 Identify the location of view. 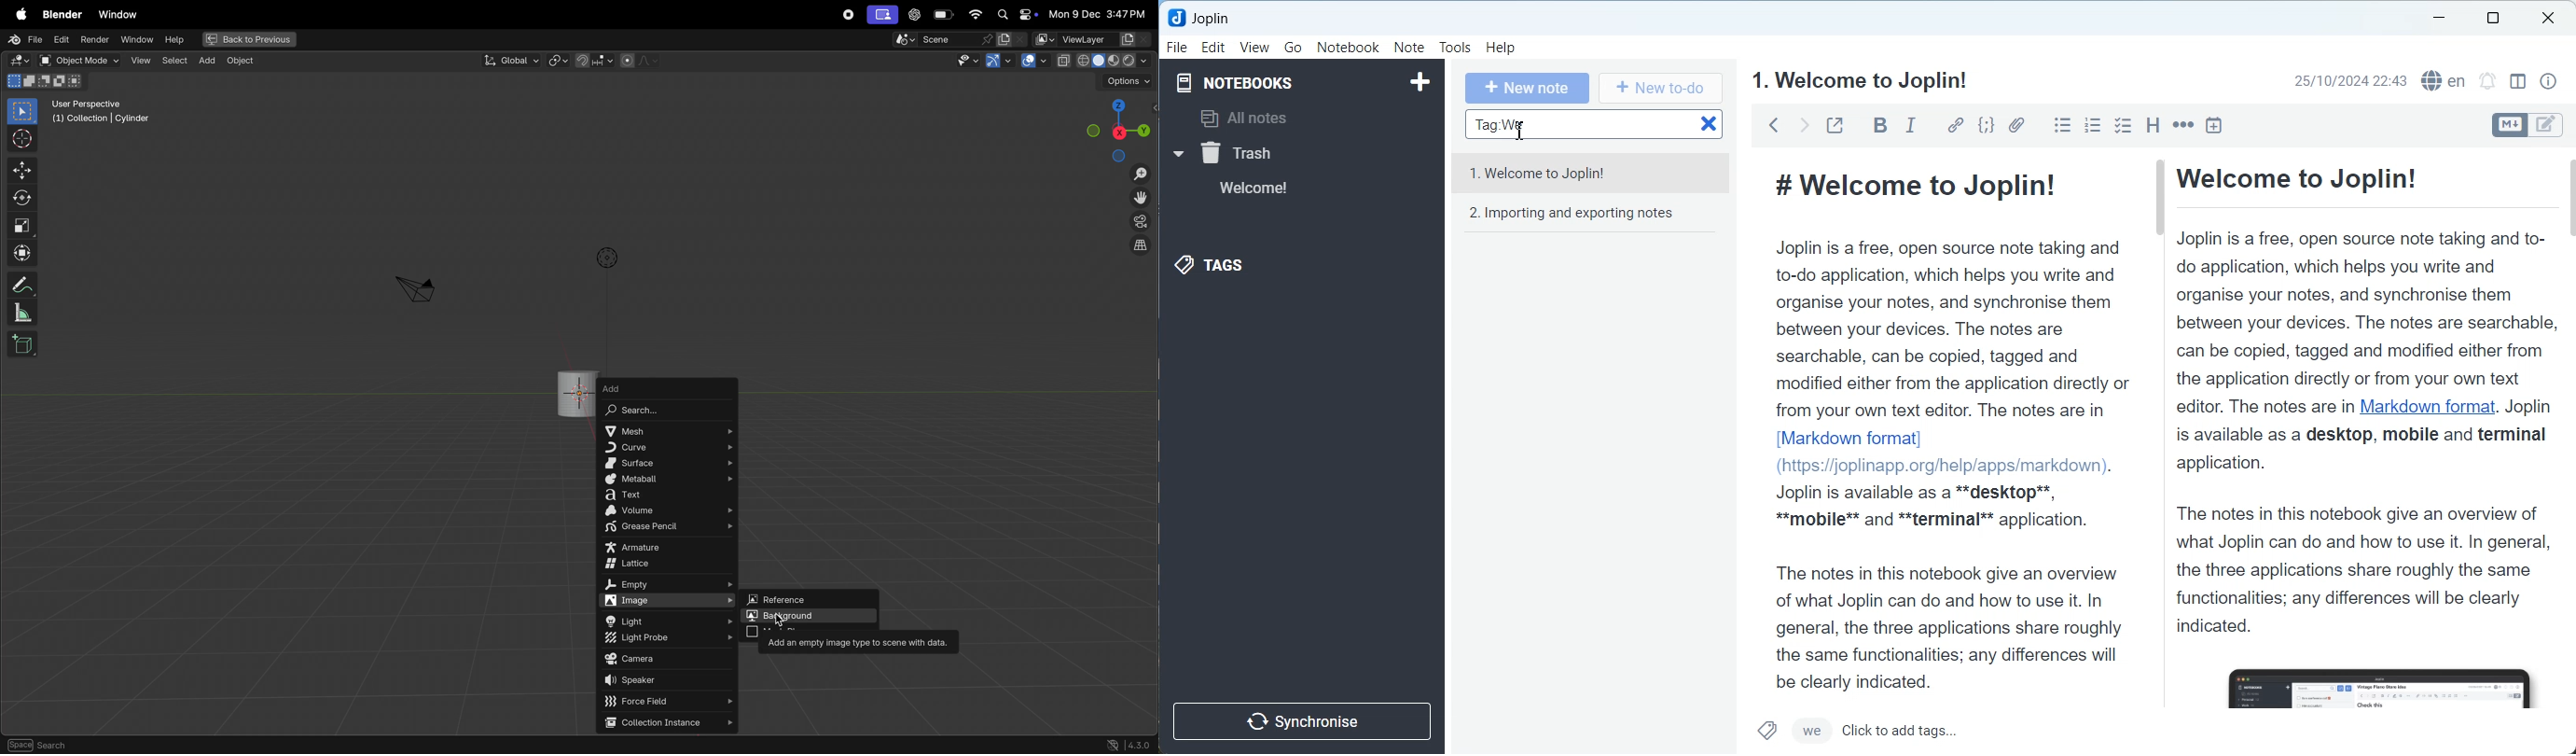
(139, 60).